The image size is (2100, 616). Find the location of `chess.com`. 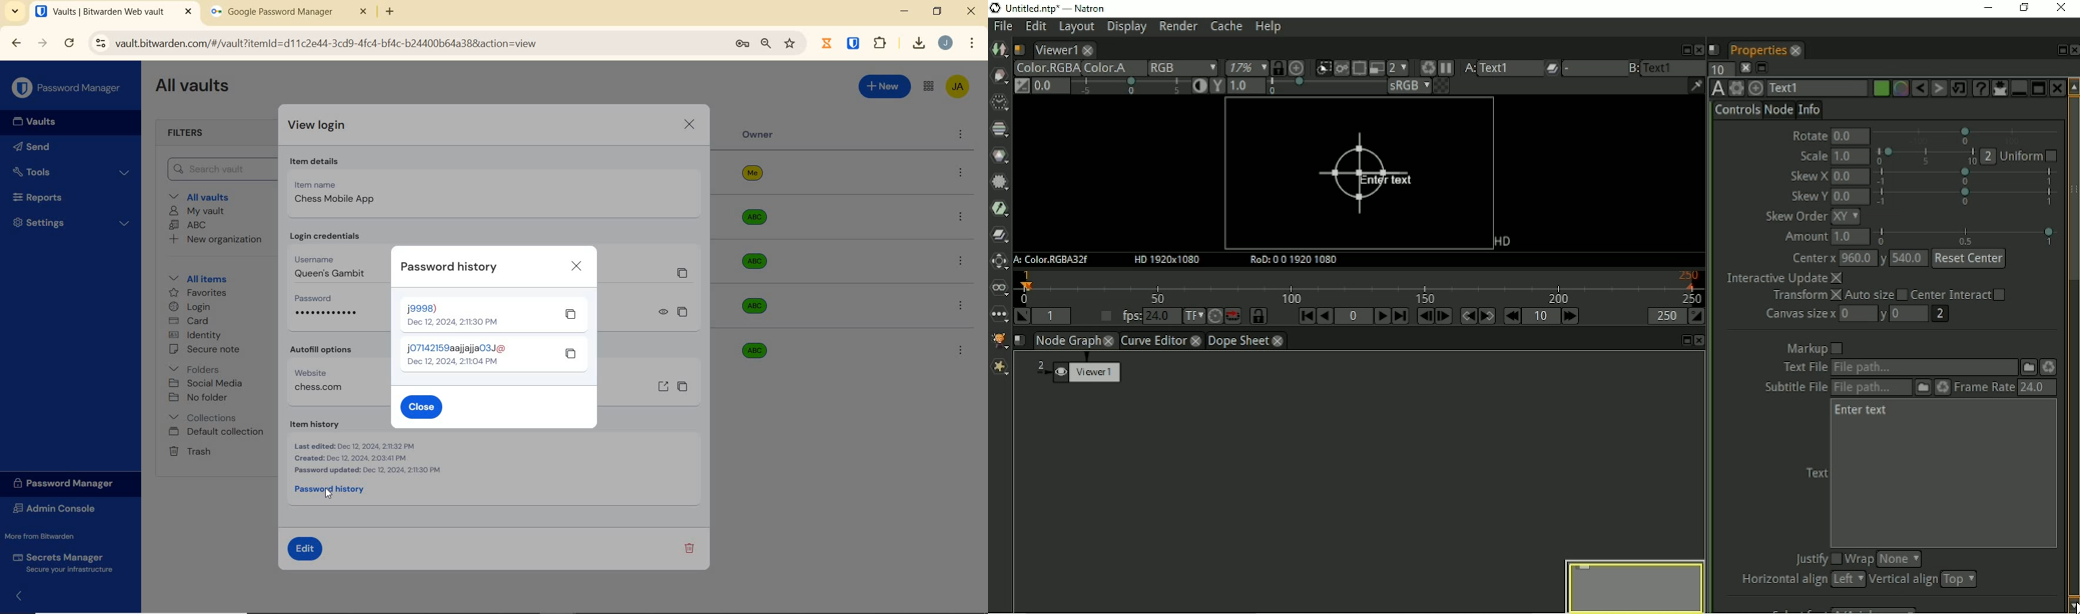

chess.com is located at coordinates (319, 389).